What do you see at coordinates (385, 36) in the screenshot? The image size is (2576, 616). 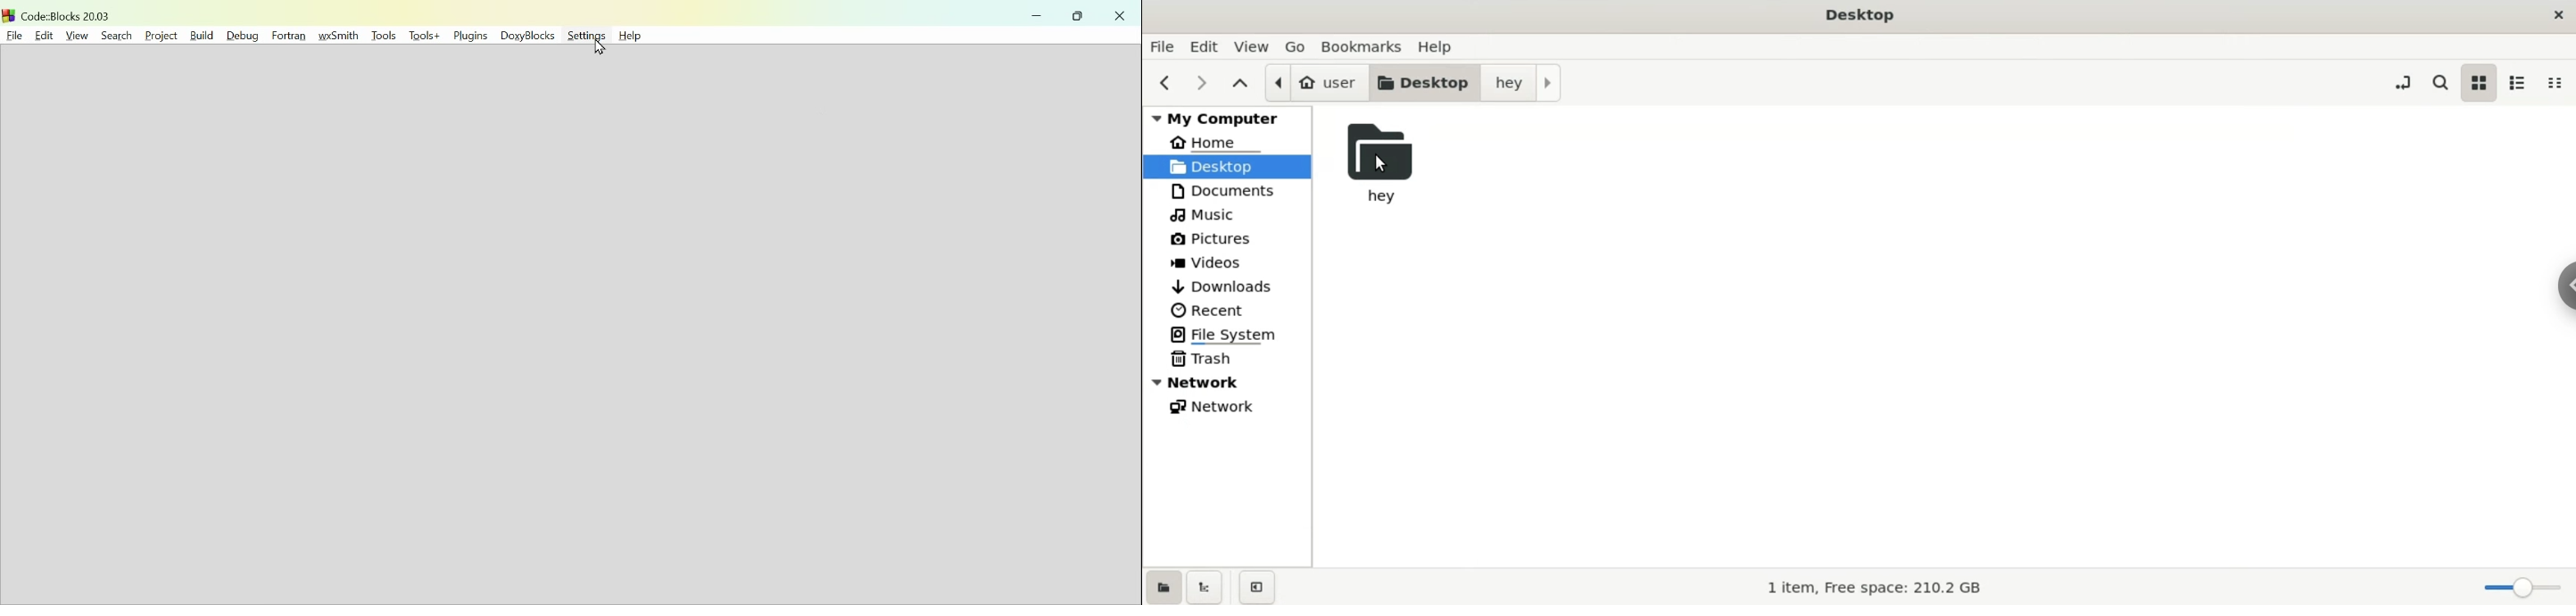 I see `Tools` at bounding box center [385, 36].